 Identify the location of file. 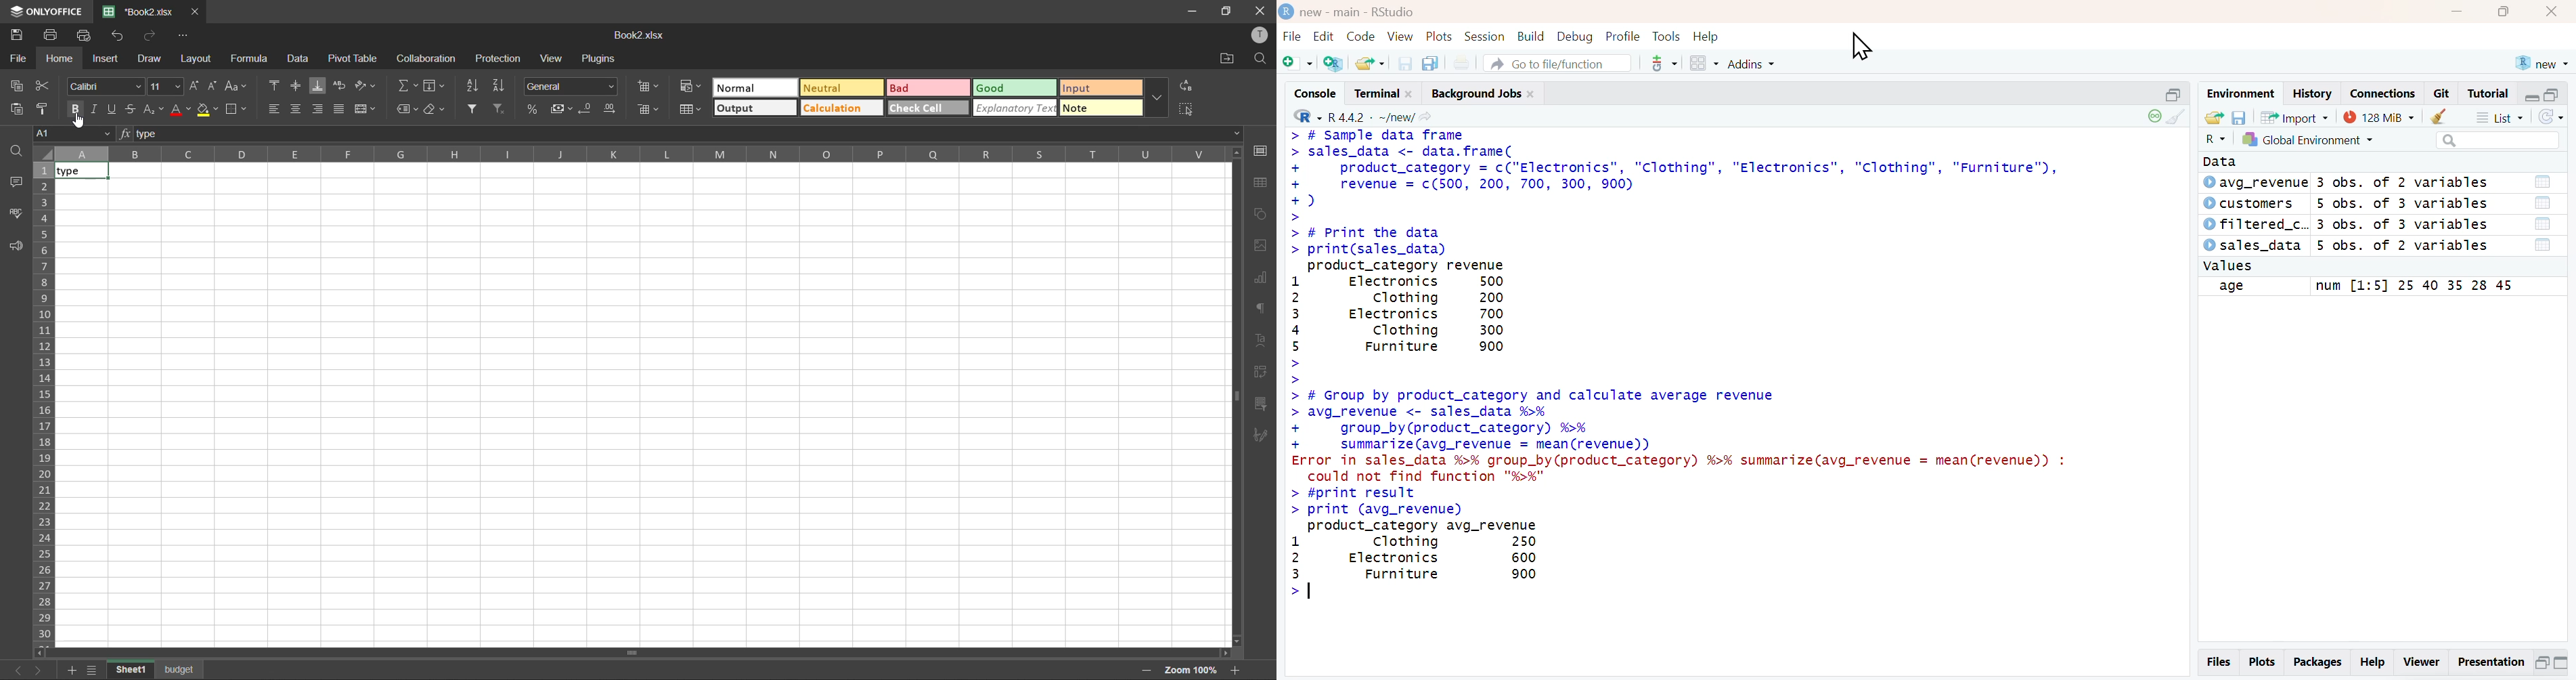
(19, 57).